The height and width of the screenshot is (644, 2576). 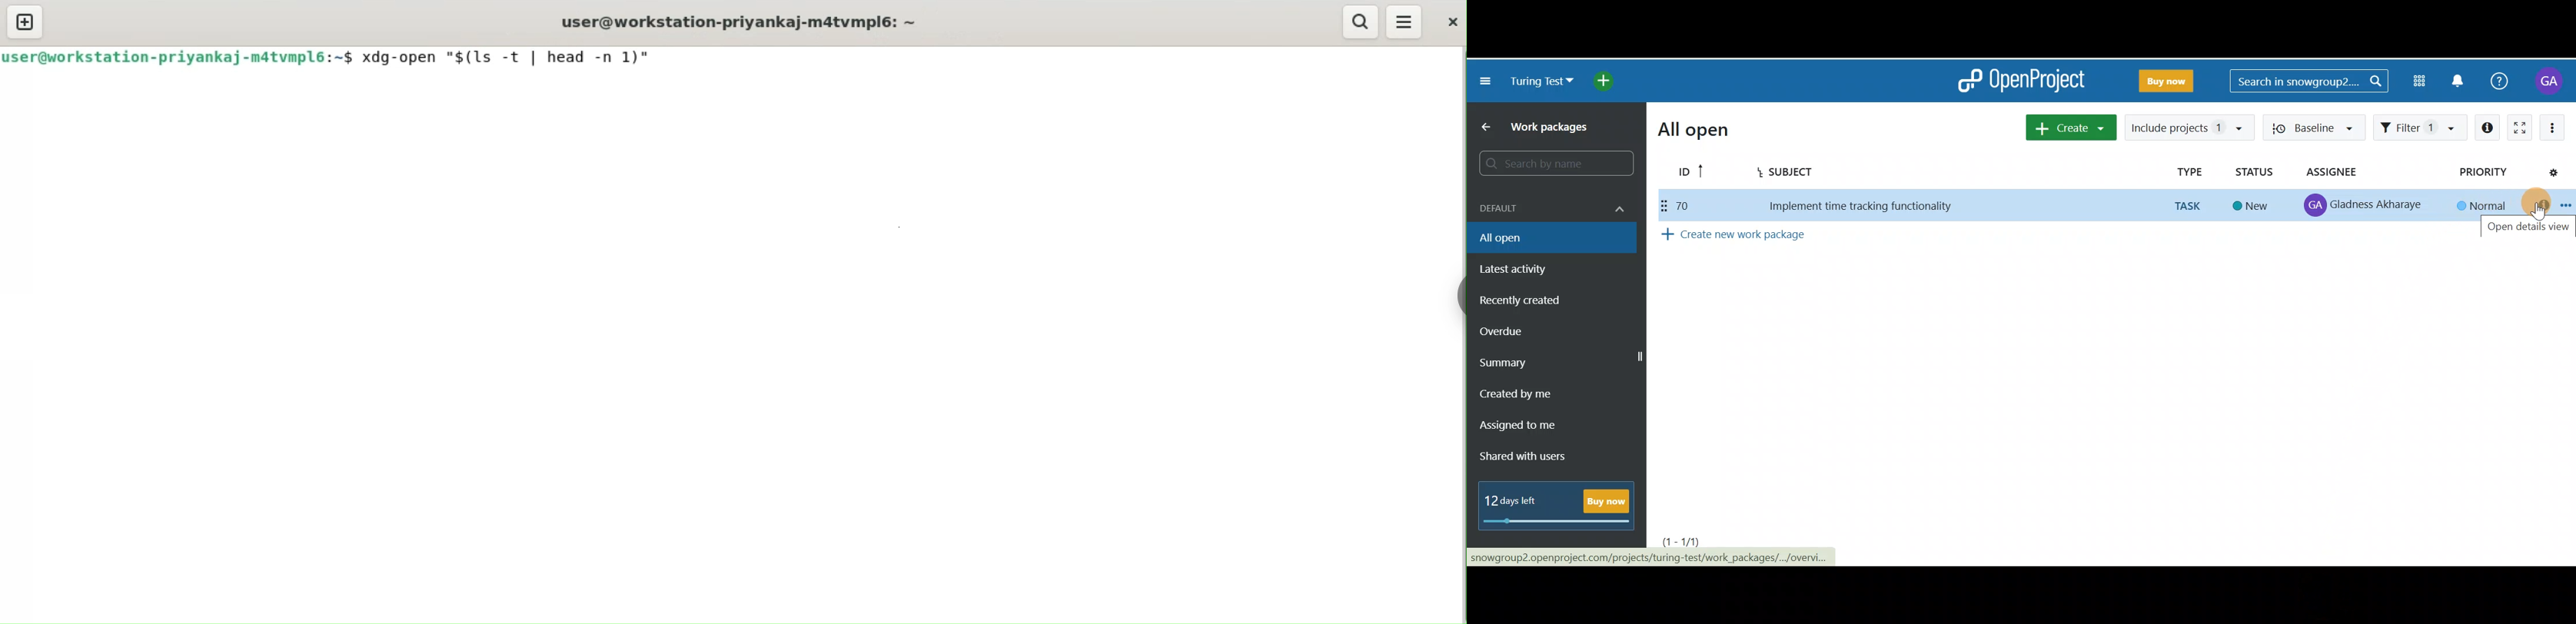 What do you see at coordinates (2538, 203) in the screenshot?
I see `Cursor on Open details view` at bounding box center [2538, 203].